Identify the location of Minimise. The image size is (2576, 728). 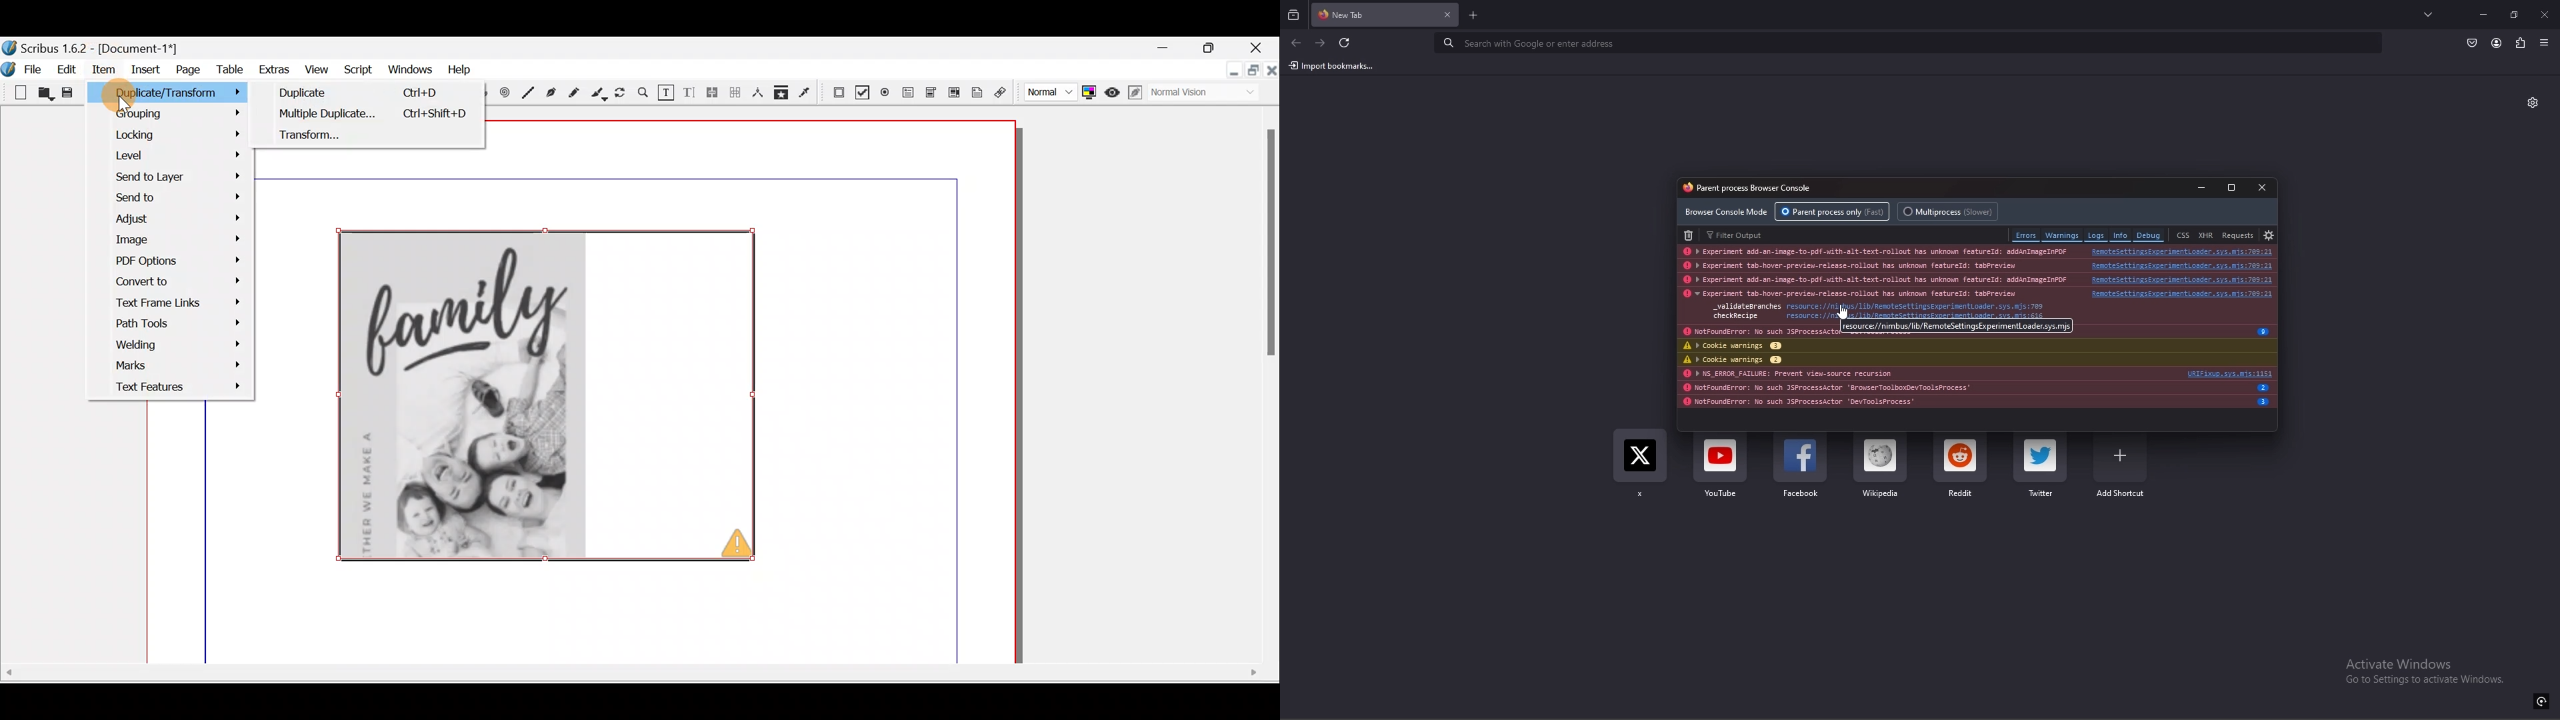
(1165, 49).